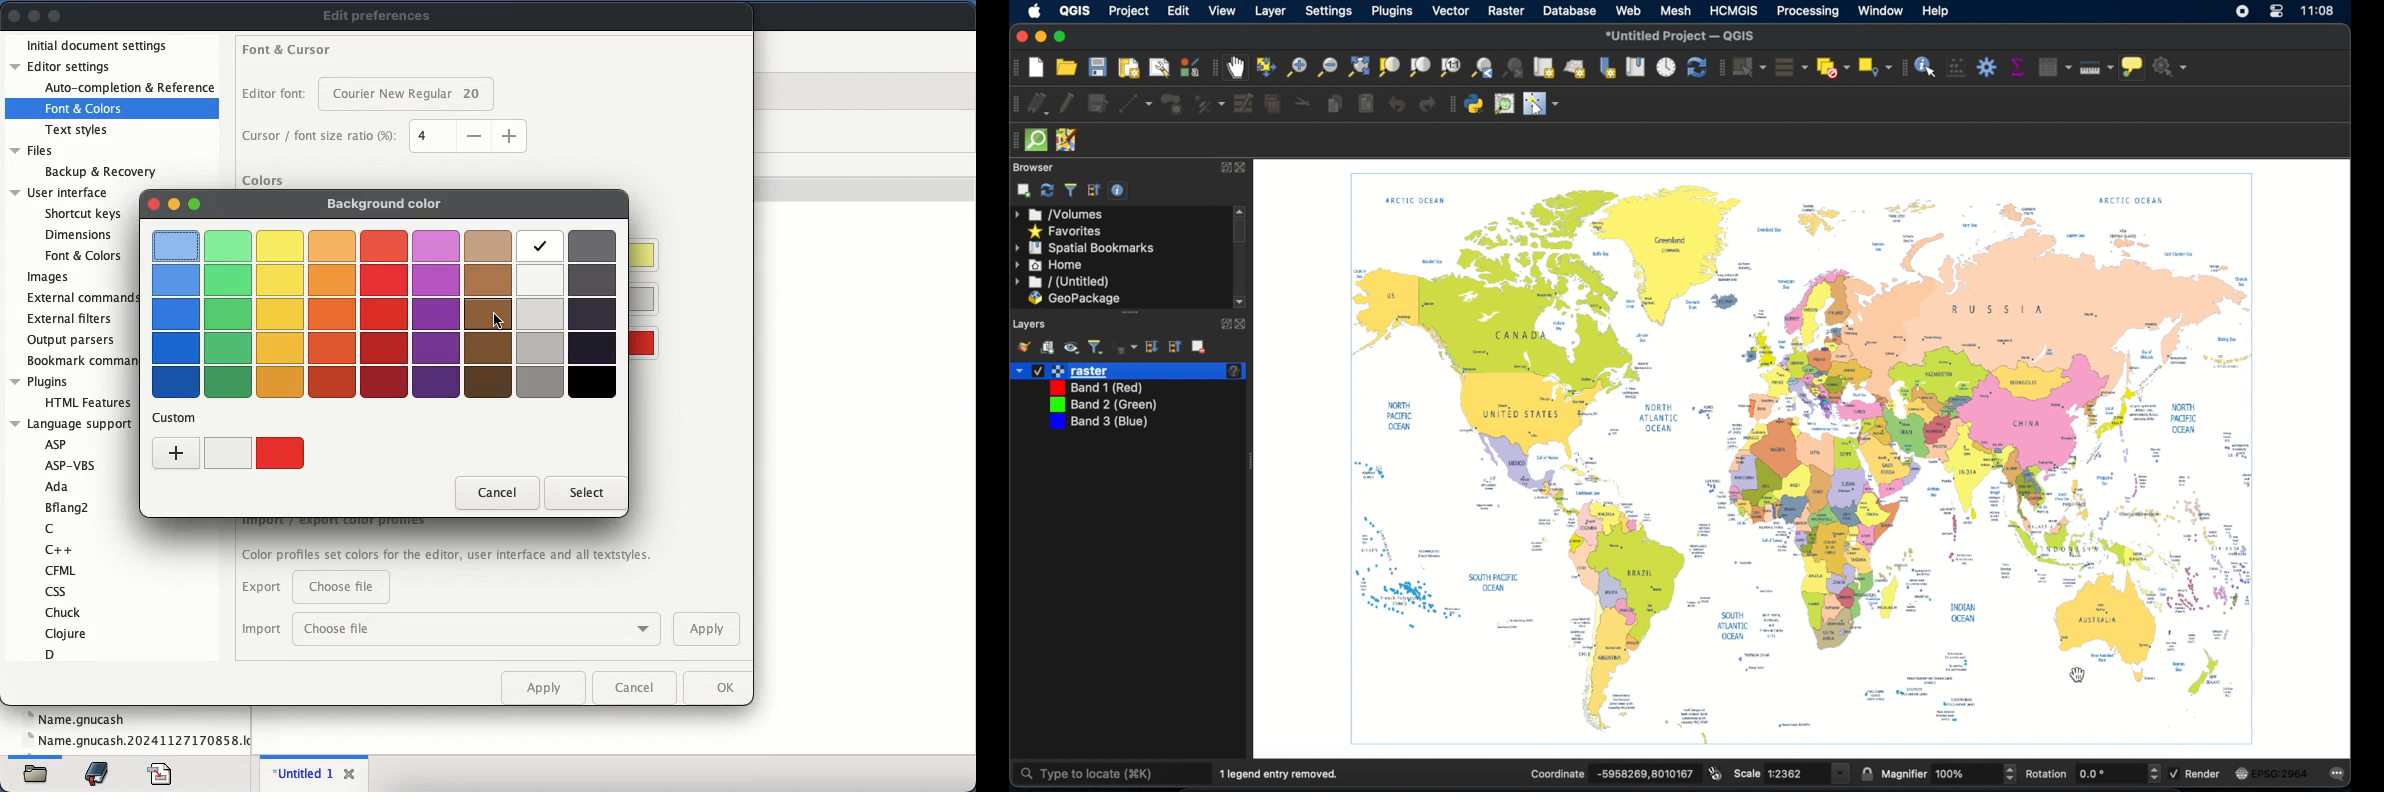  What do you see at coordinates (1241, 232) in the screenshot?
I see `scroll box` at bounding box center [1241, 232].